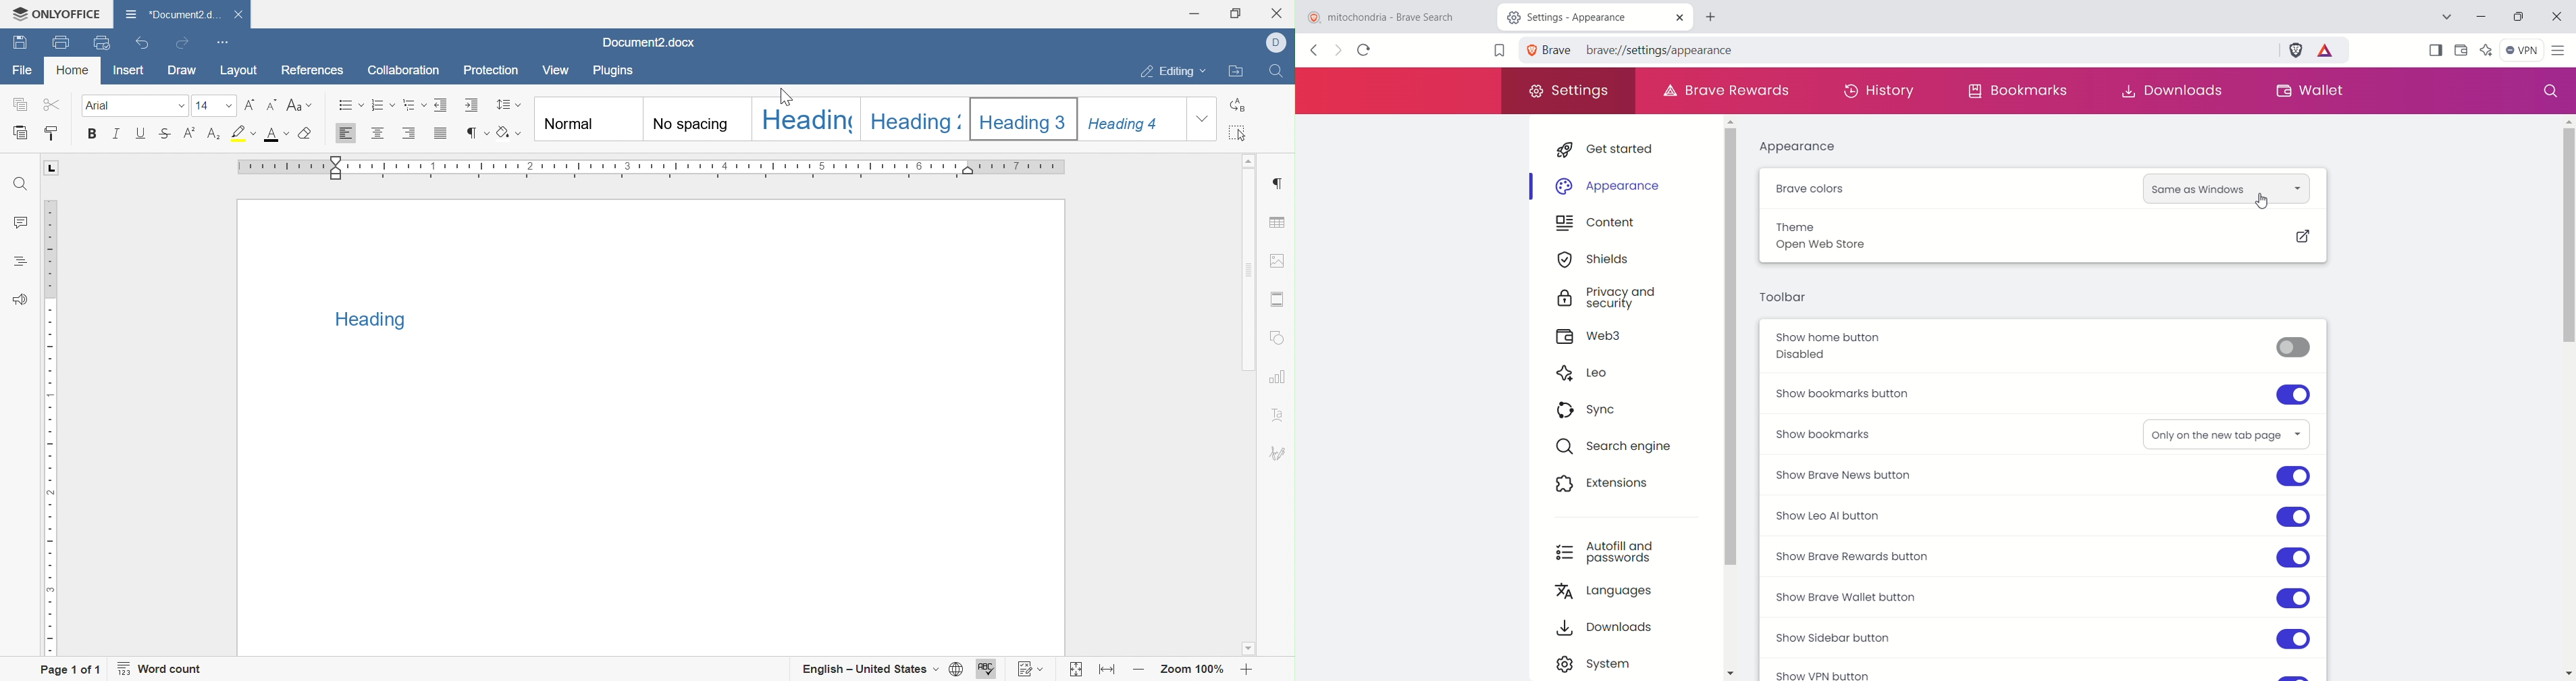  What do you see at coordinates (17, 44) in the screenshot?
I see `Save` at bounding box center [17, 44].